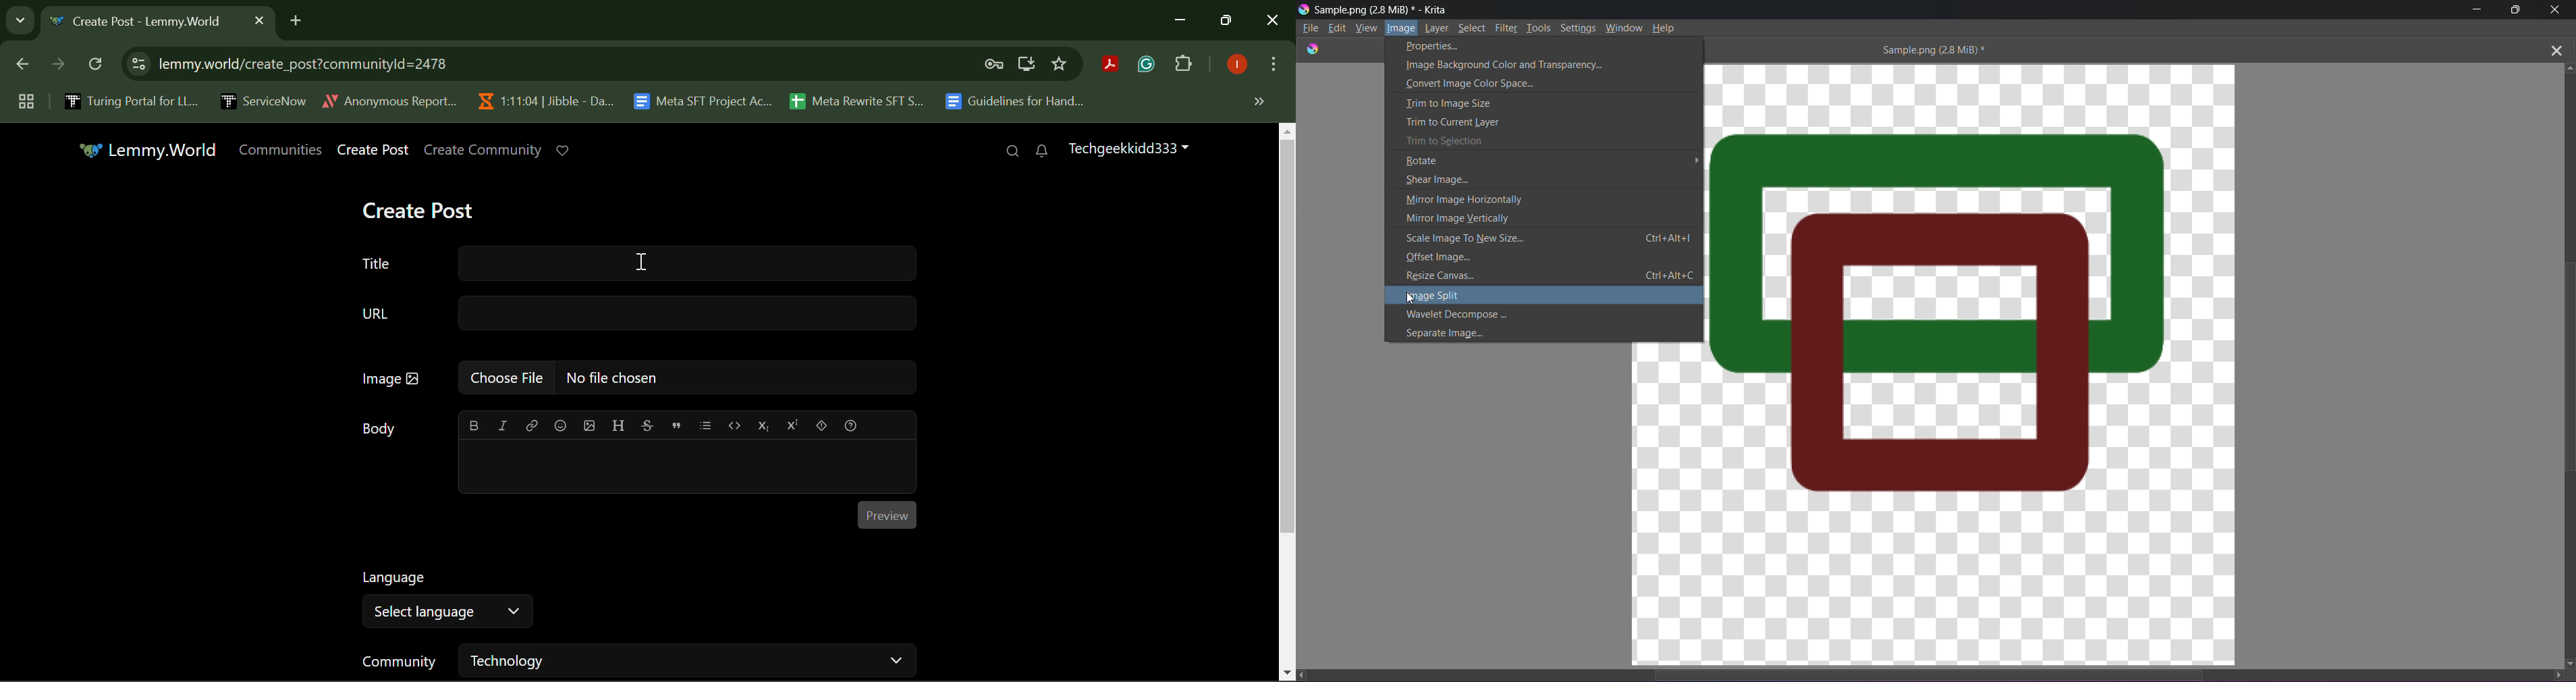  Describe the element at coordinates (1540, 141) in the screenshot. I see `Trim to Selection` at that location.